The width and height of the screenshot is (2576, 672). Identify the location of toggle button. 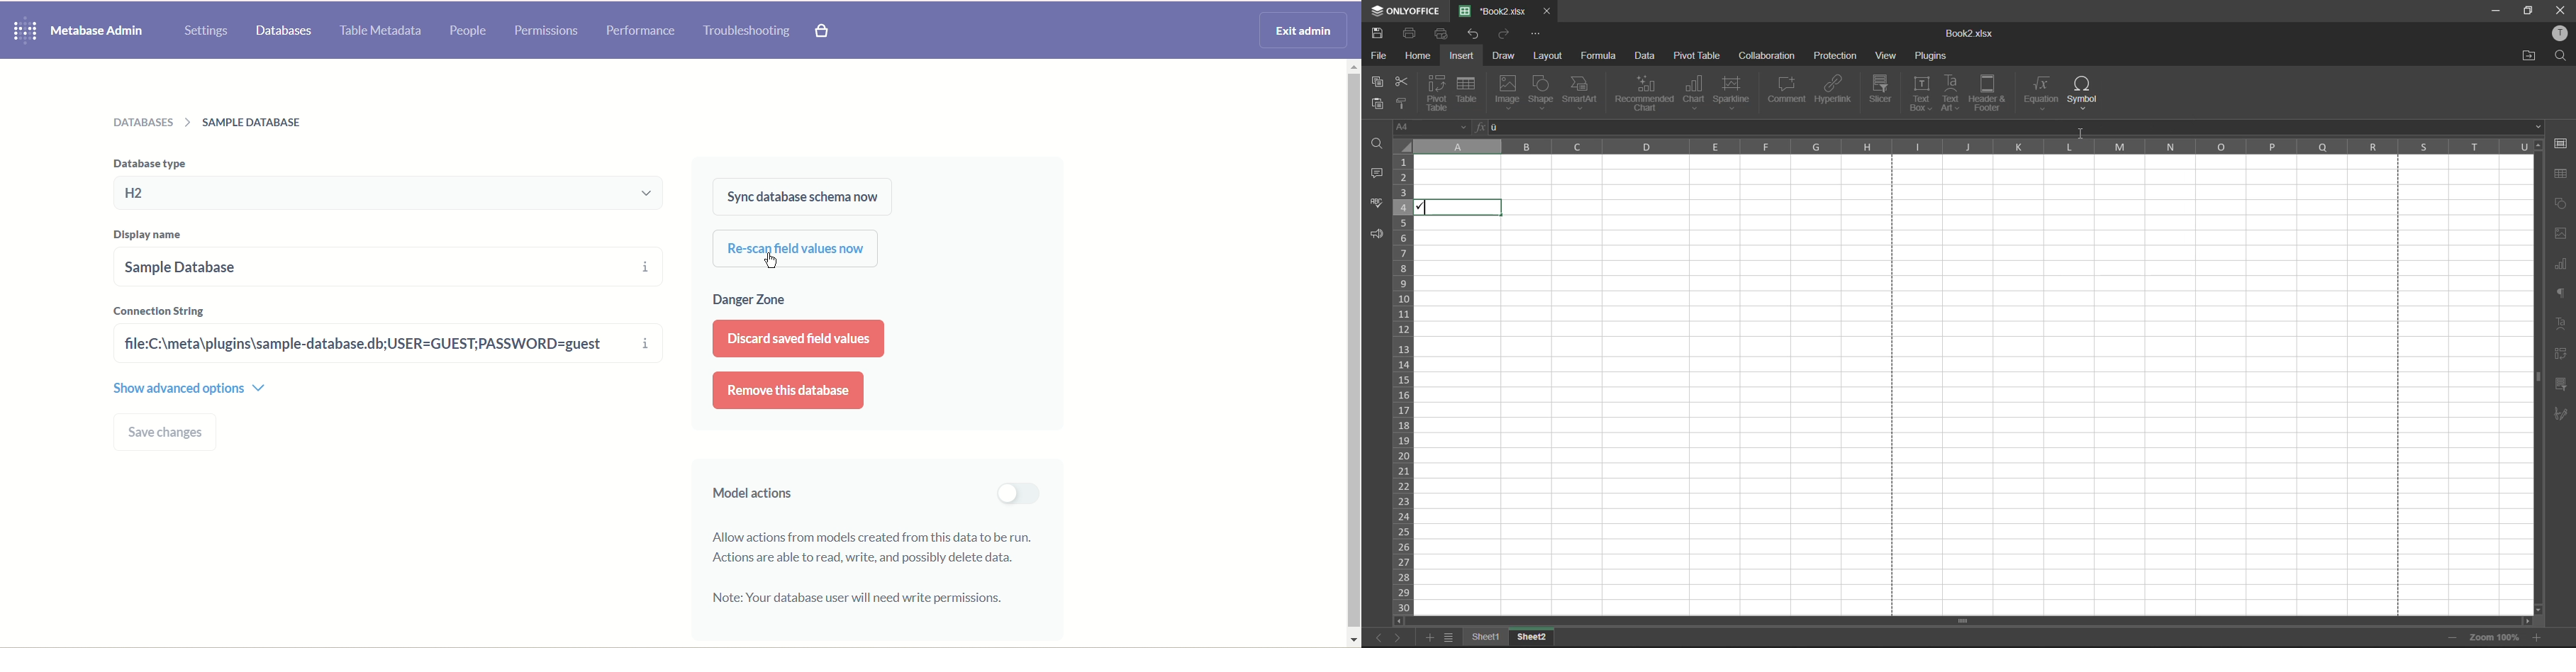
(1016, 493).